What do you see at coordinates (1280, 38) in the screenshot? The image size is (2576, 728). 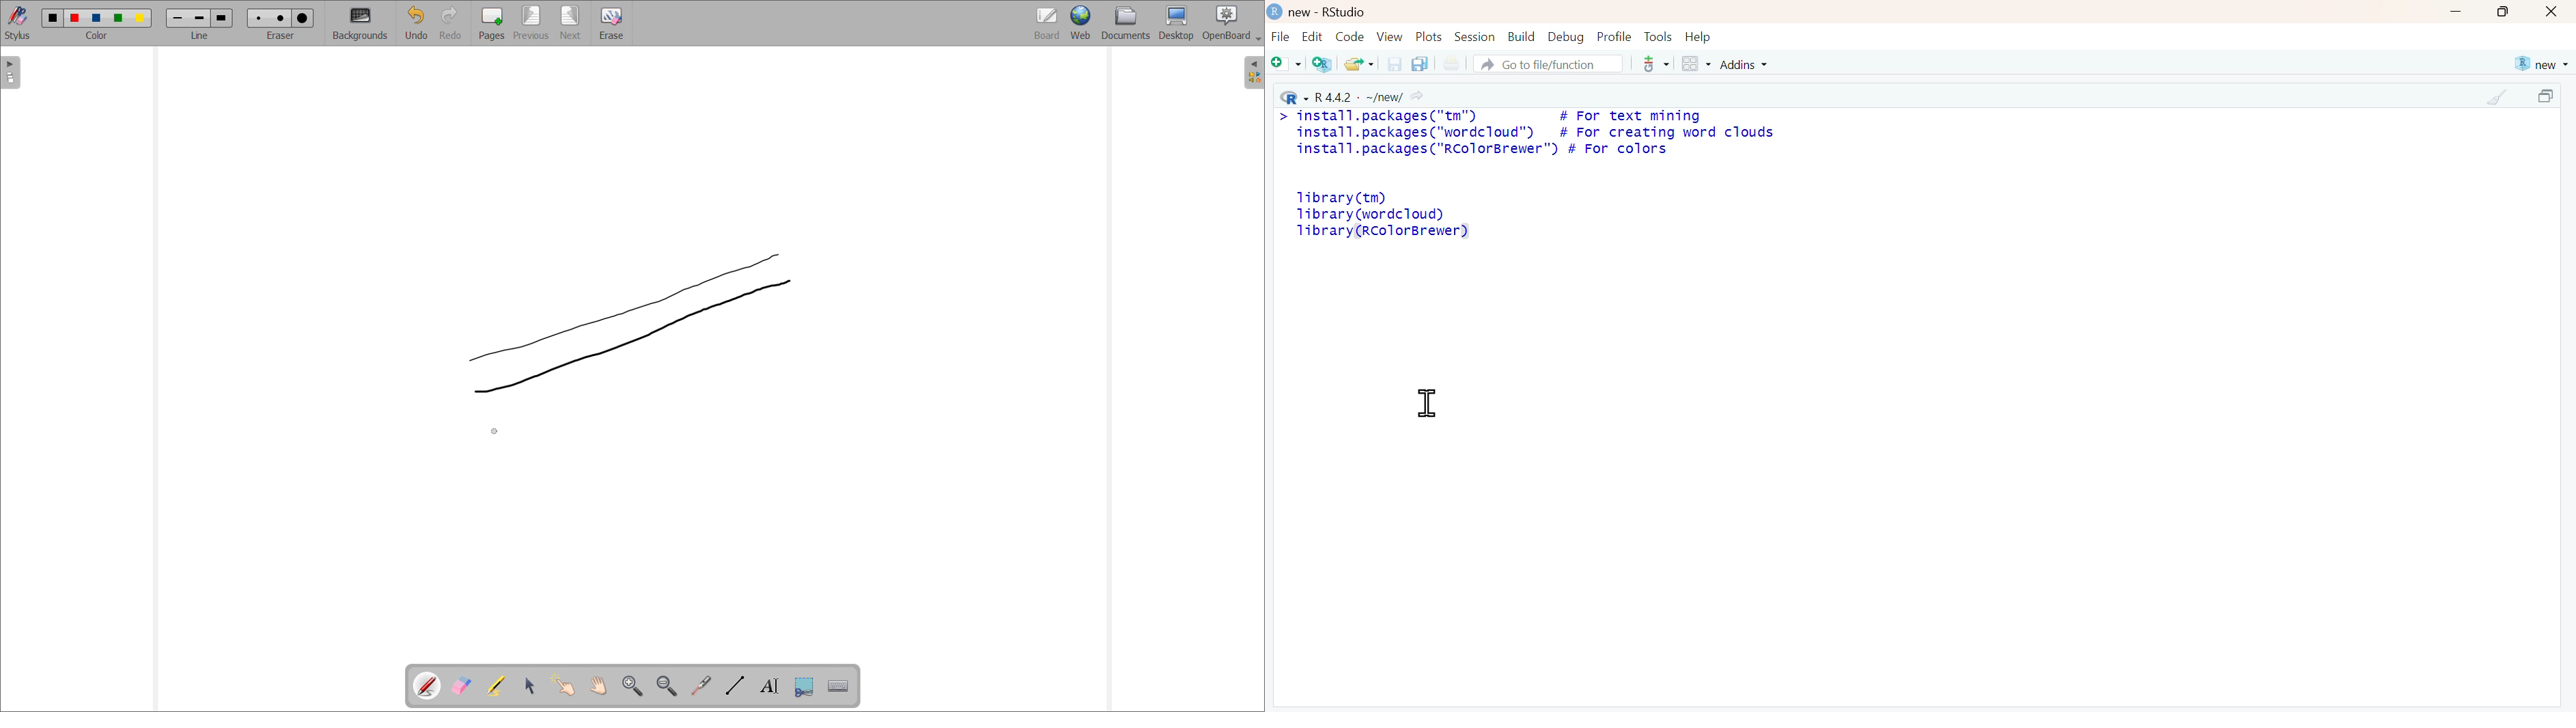 I see `File` at bounding box center [1280, 38].